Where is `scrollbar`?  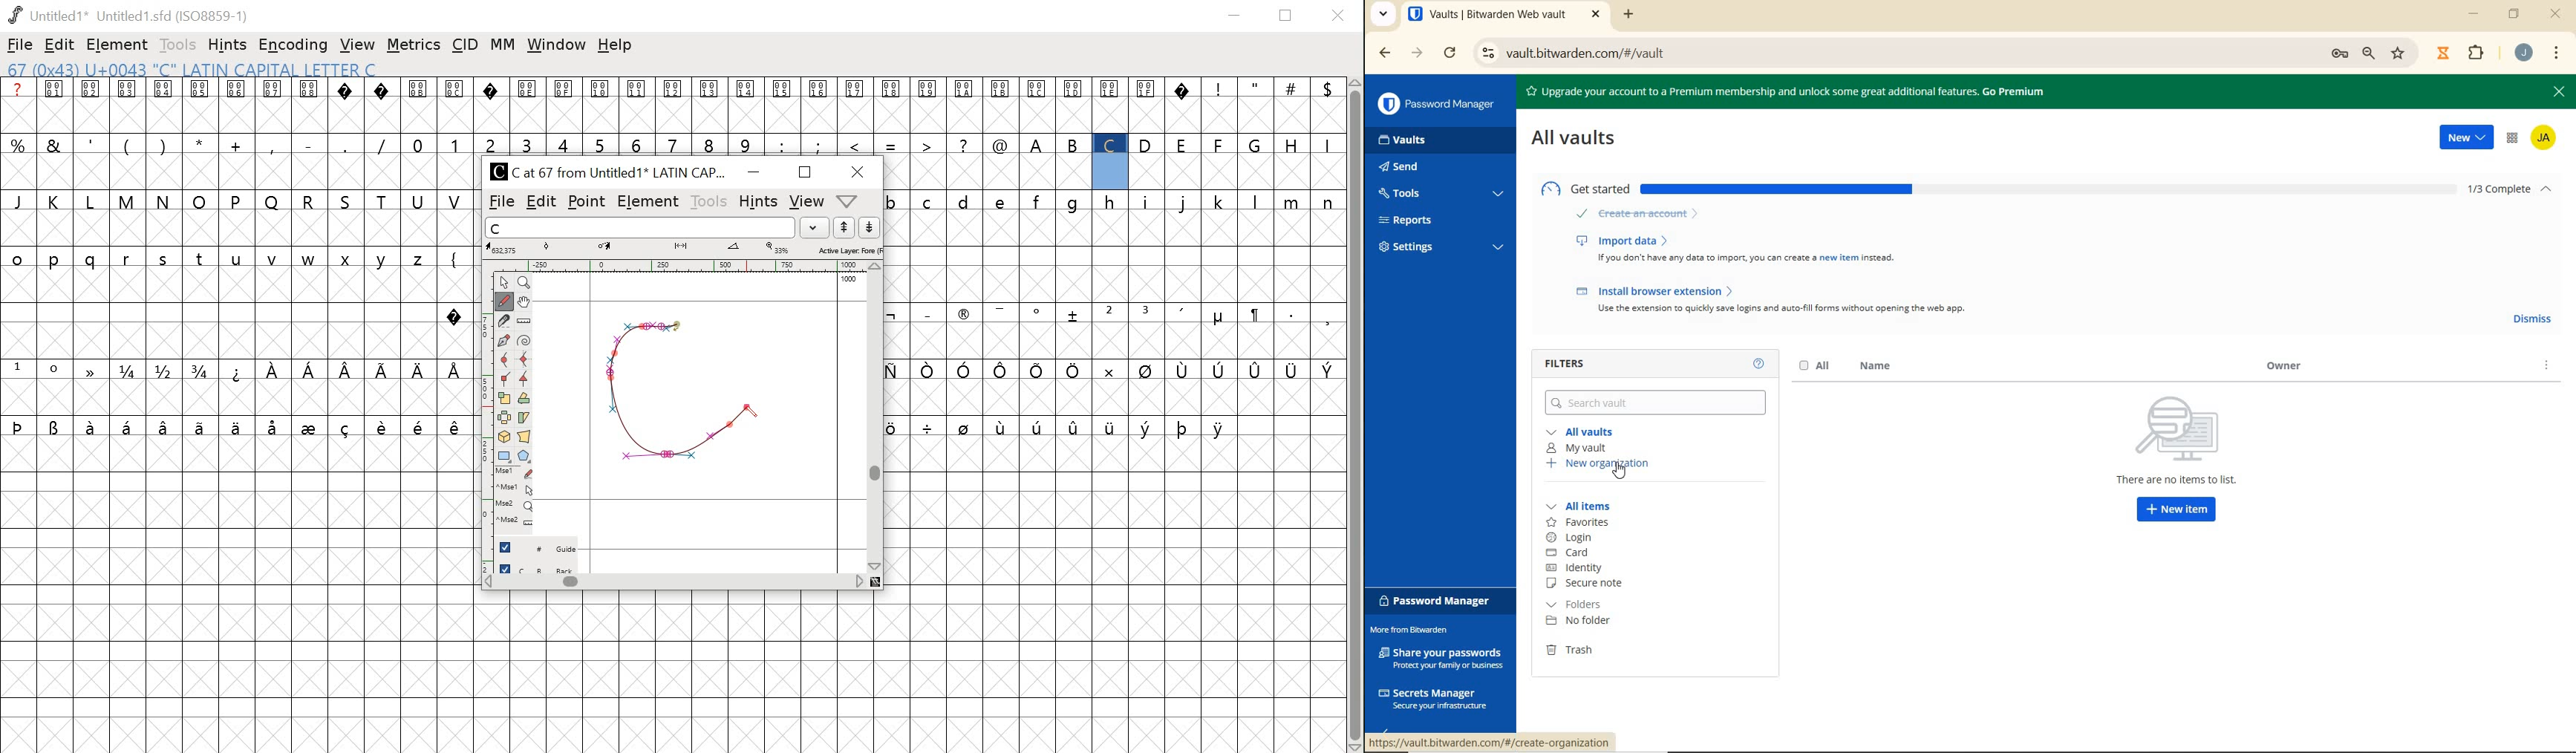 scrollbar is located at coordinates (875, 418).